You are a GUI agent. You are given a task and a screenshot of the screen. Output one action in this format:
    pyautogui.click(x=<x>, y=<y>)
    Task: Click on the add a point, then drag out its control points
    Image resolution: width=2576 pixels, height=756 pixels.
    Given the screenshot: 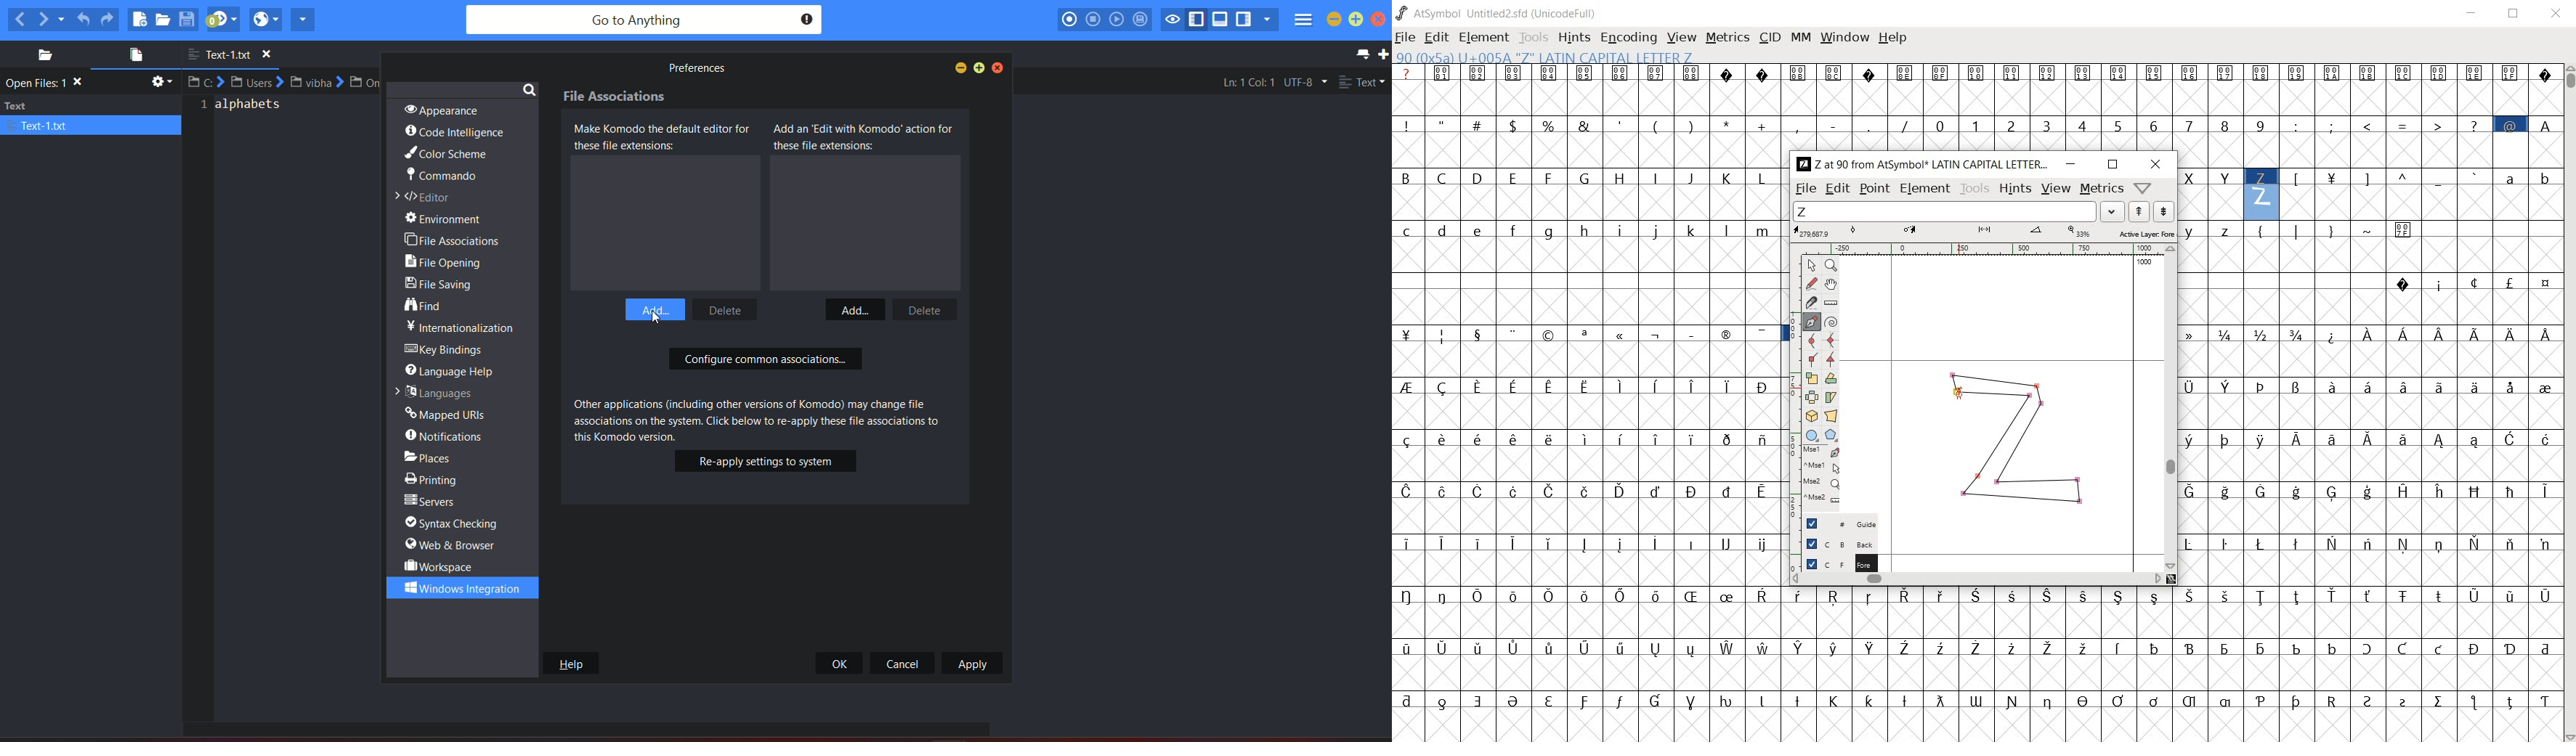 What is the action you would take?
    pyautogui.click(x=1810, y=322)
    